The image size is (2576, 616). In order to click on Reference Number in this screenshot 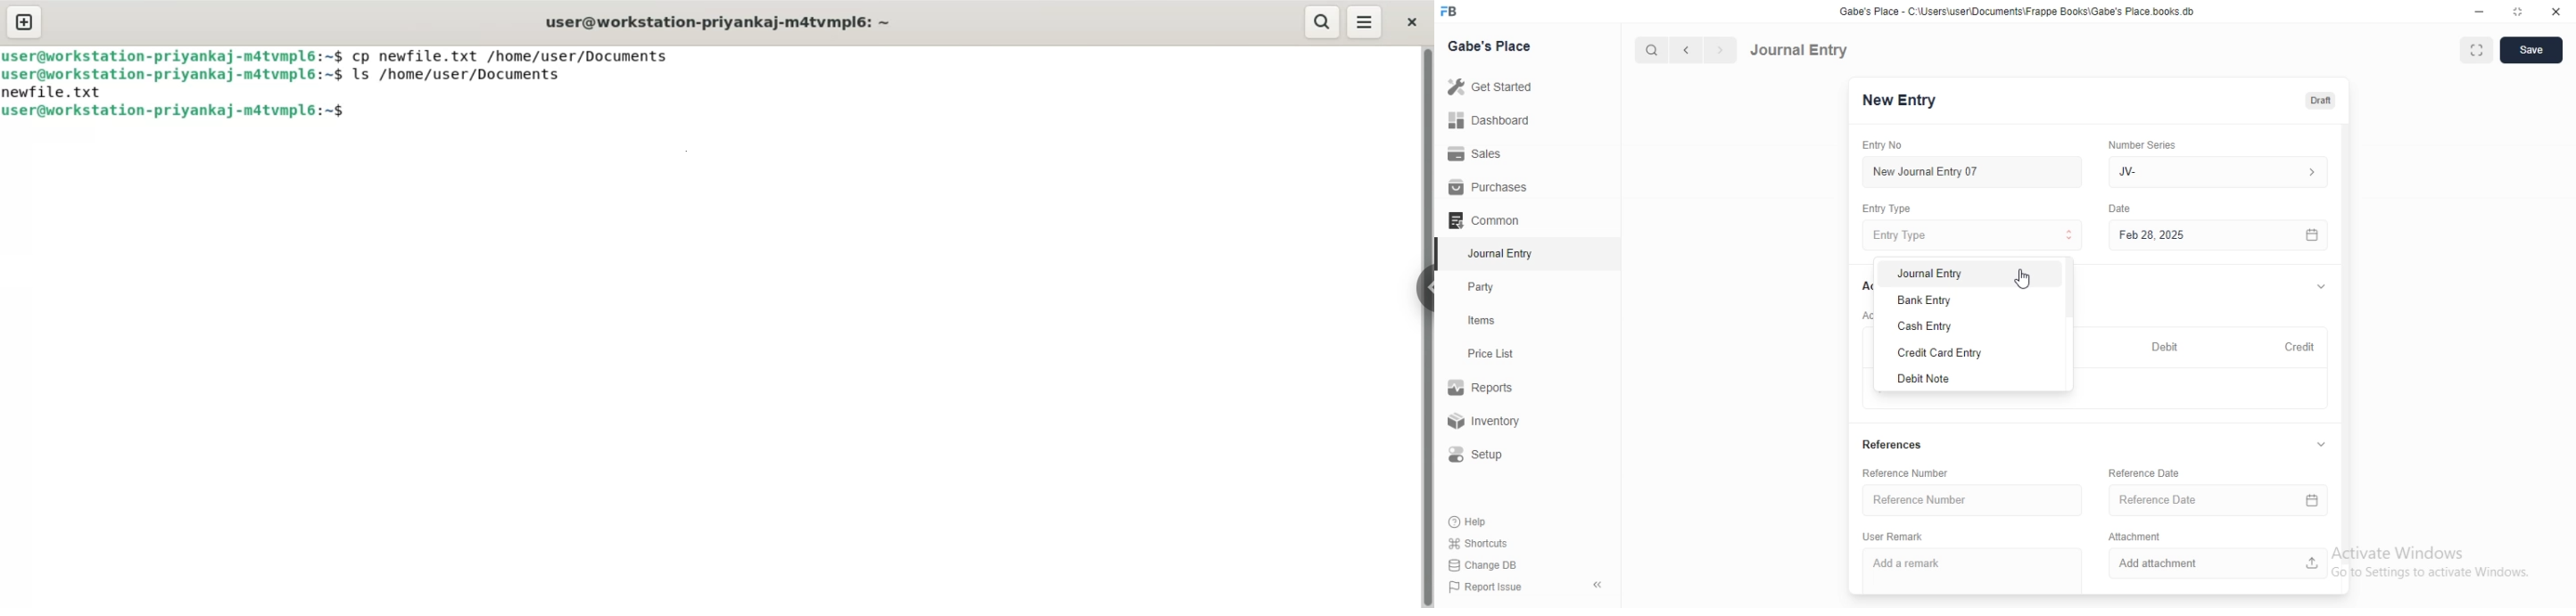, I will do `click(1971, 498)`.